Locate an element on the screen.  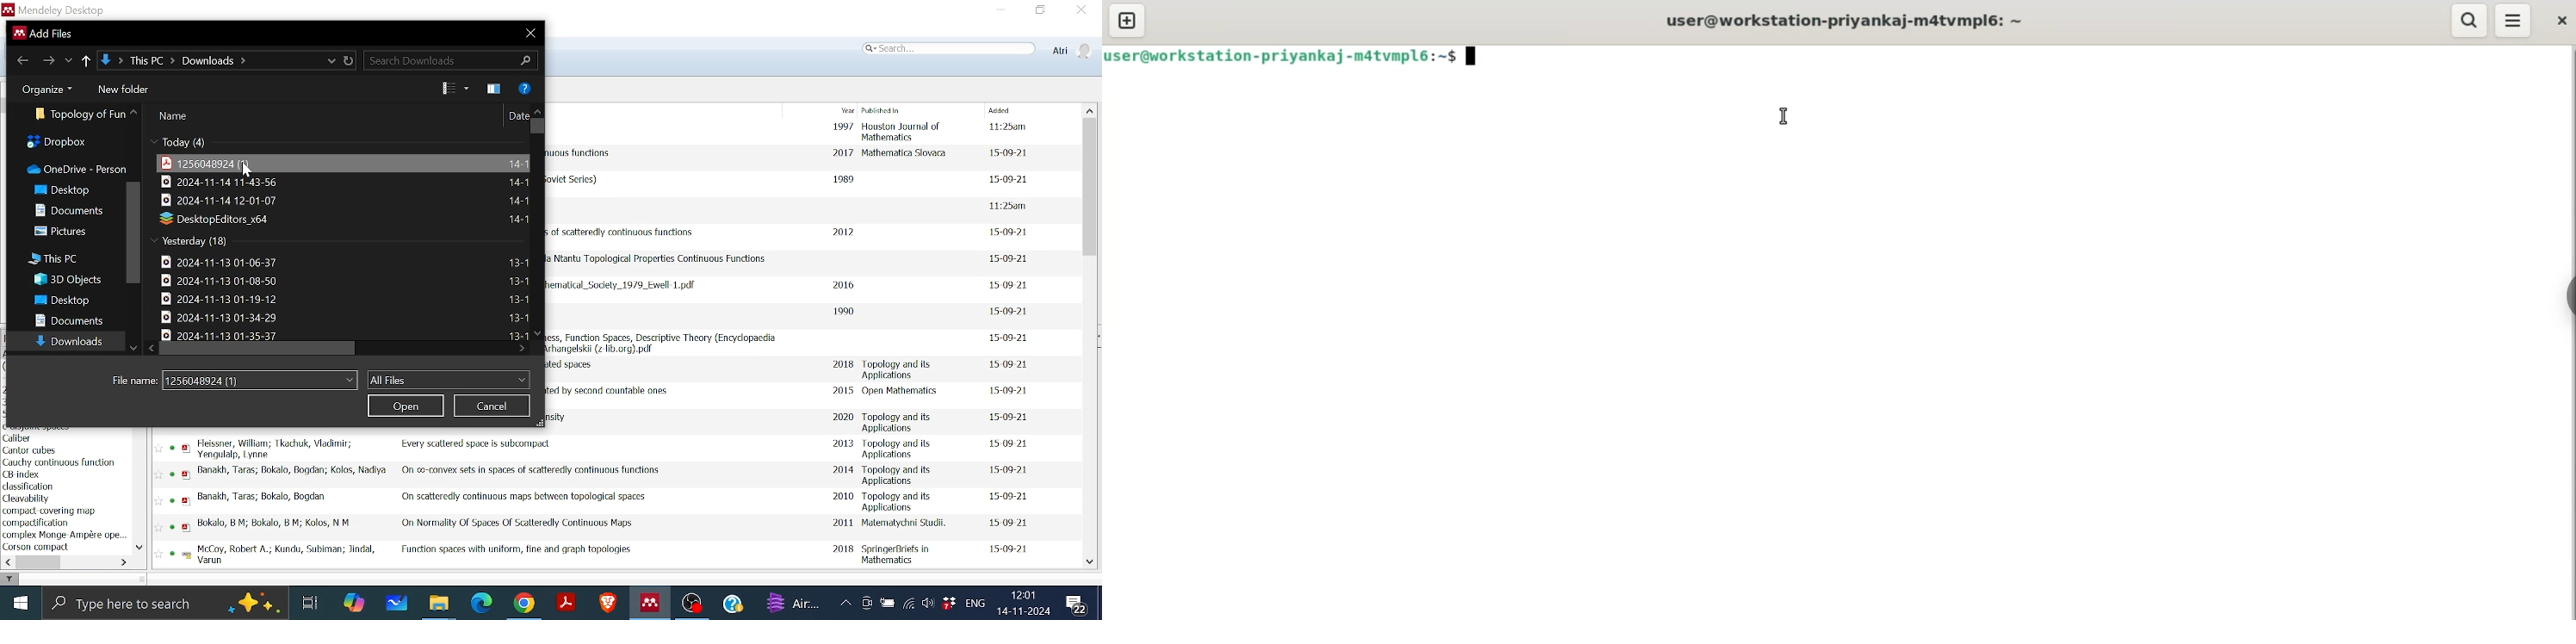
Organize is located at coordinates (47, 90).